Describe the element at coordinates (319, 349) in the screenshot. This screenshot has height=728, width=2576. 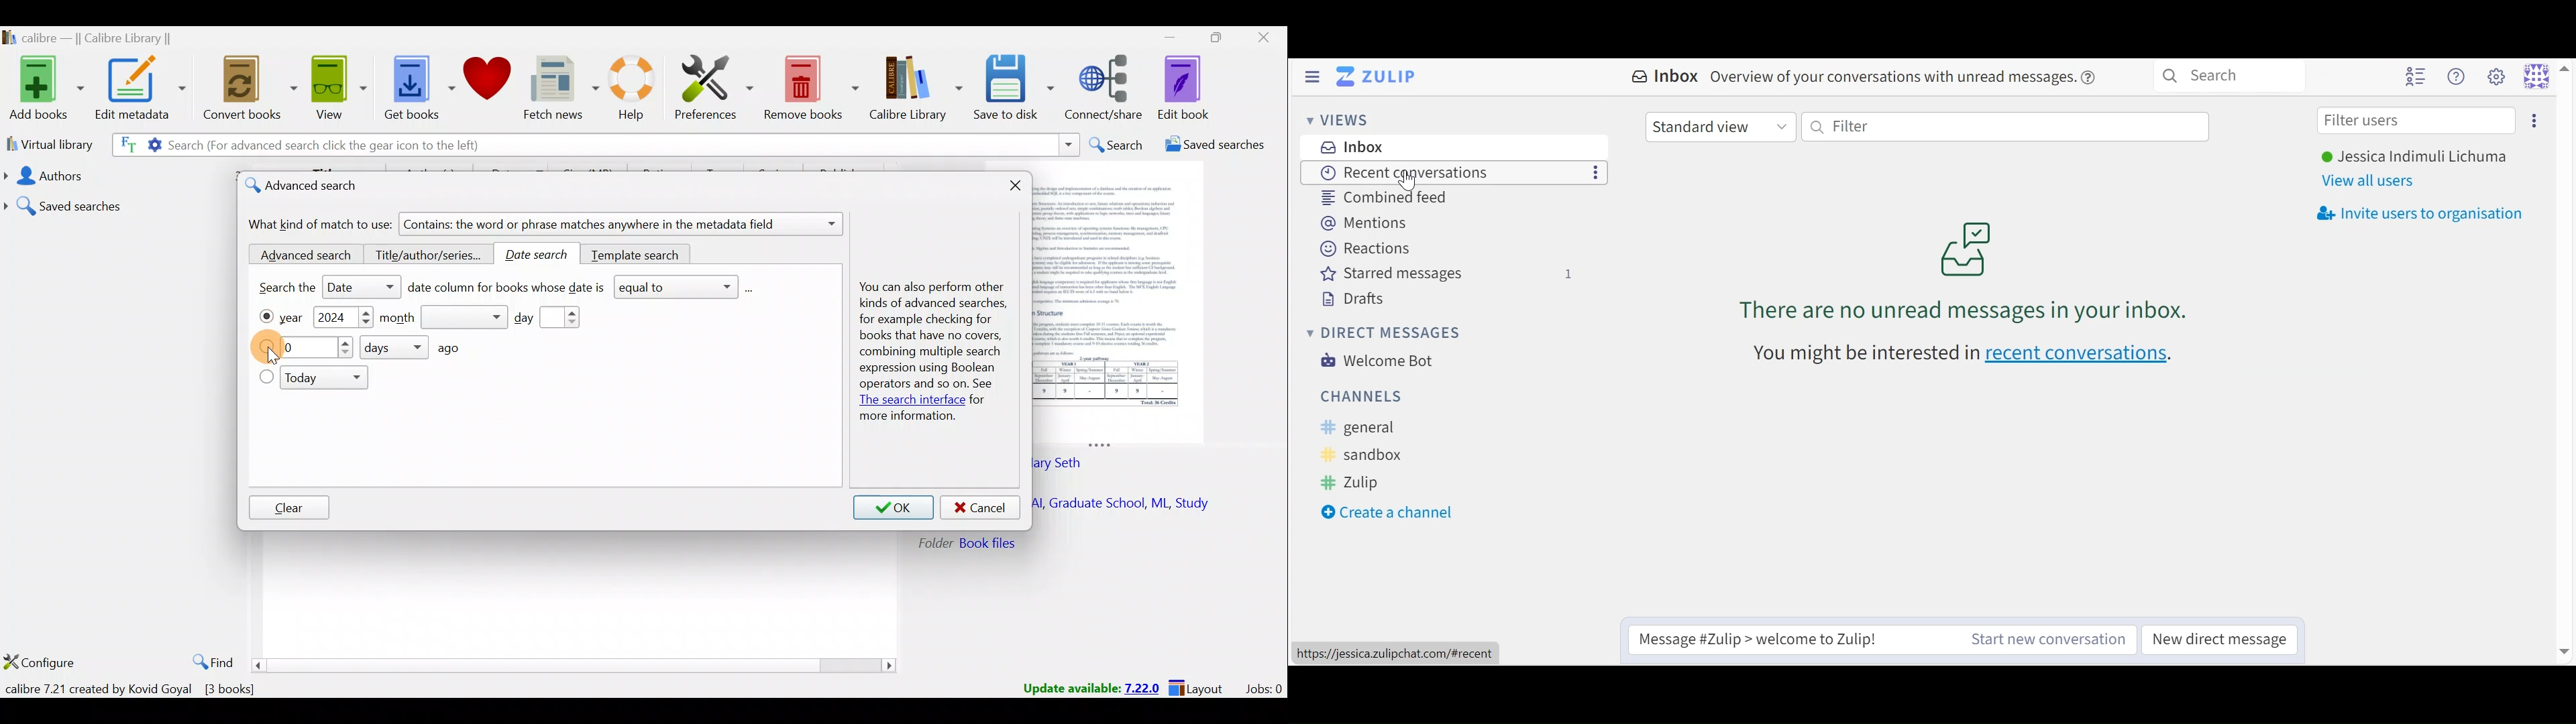
I see `What day?` at that location.